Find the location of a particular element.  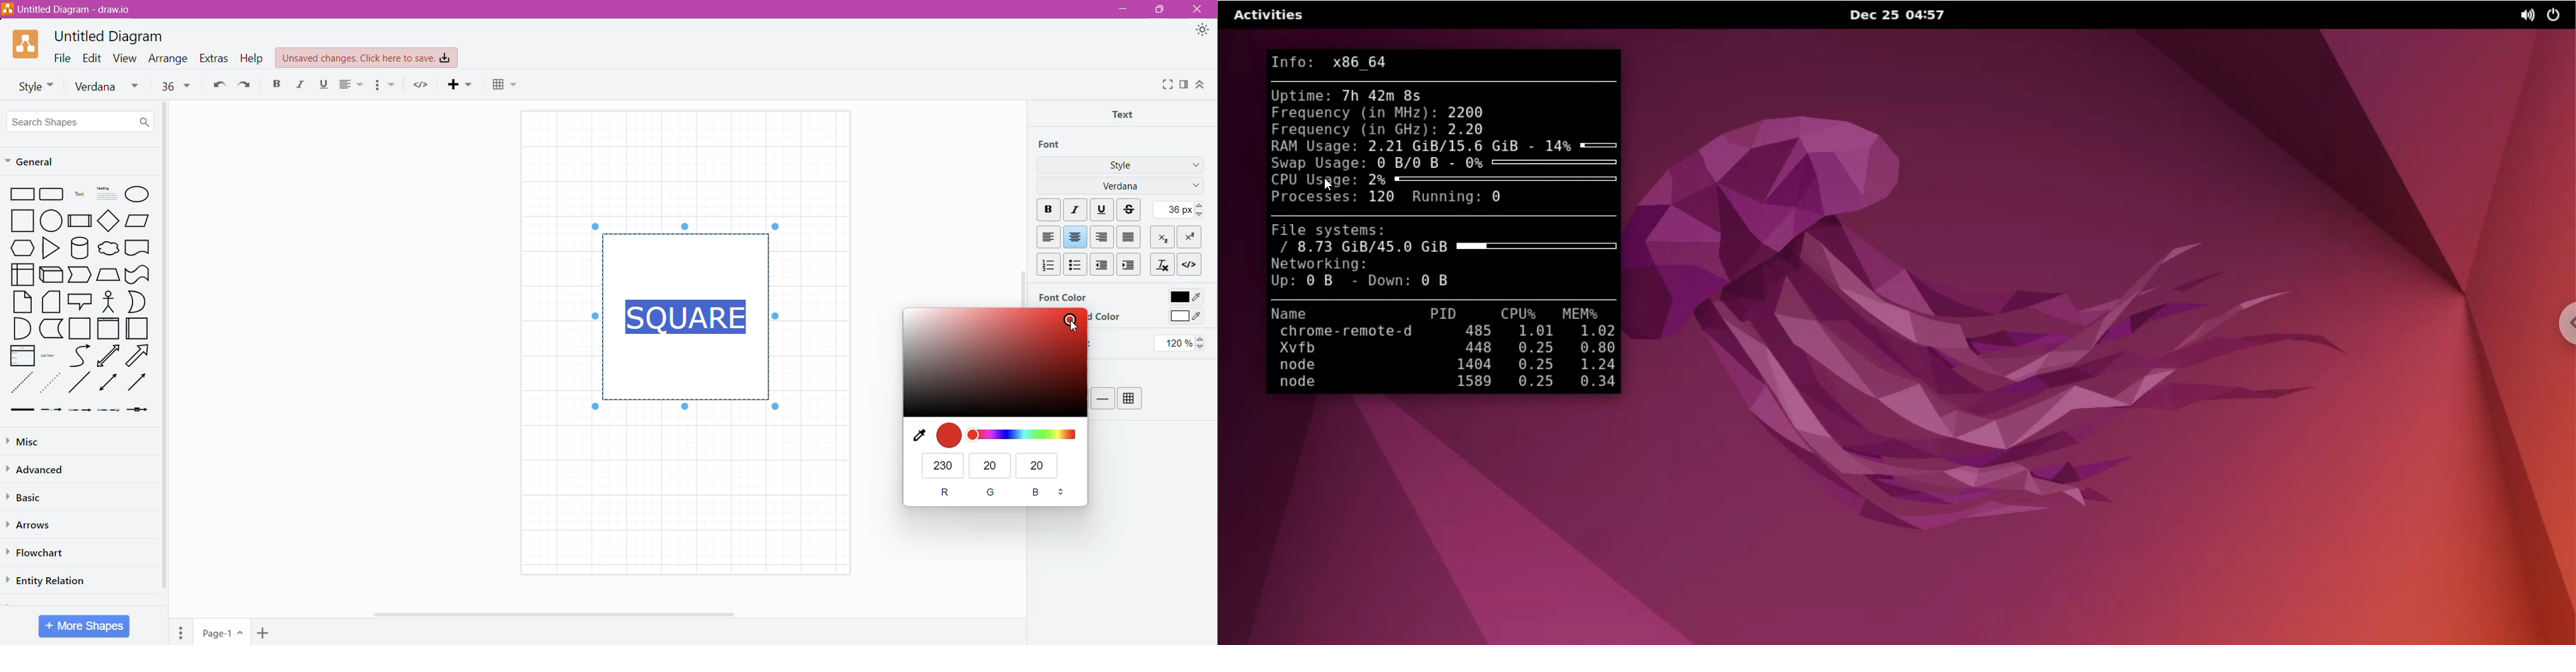

Parallelogram  is located at coordinates (138, 220).